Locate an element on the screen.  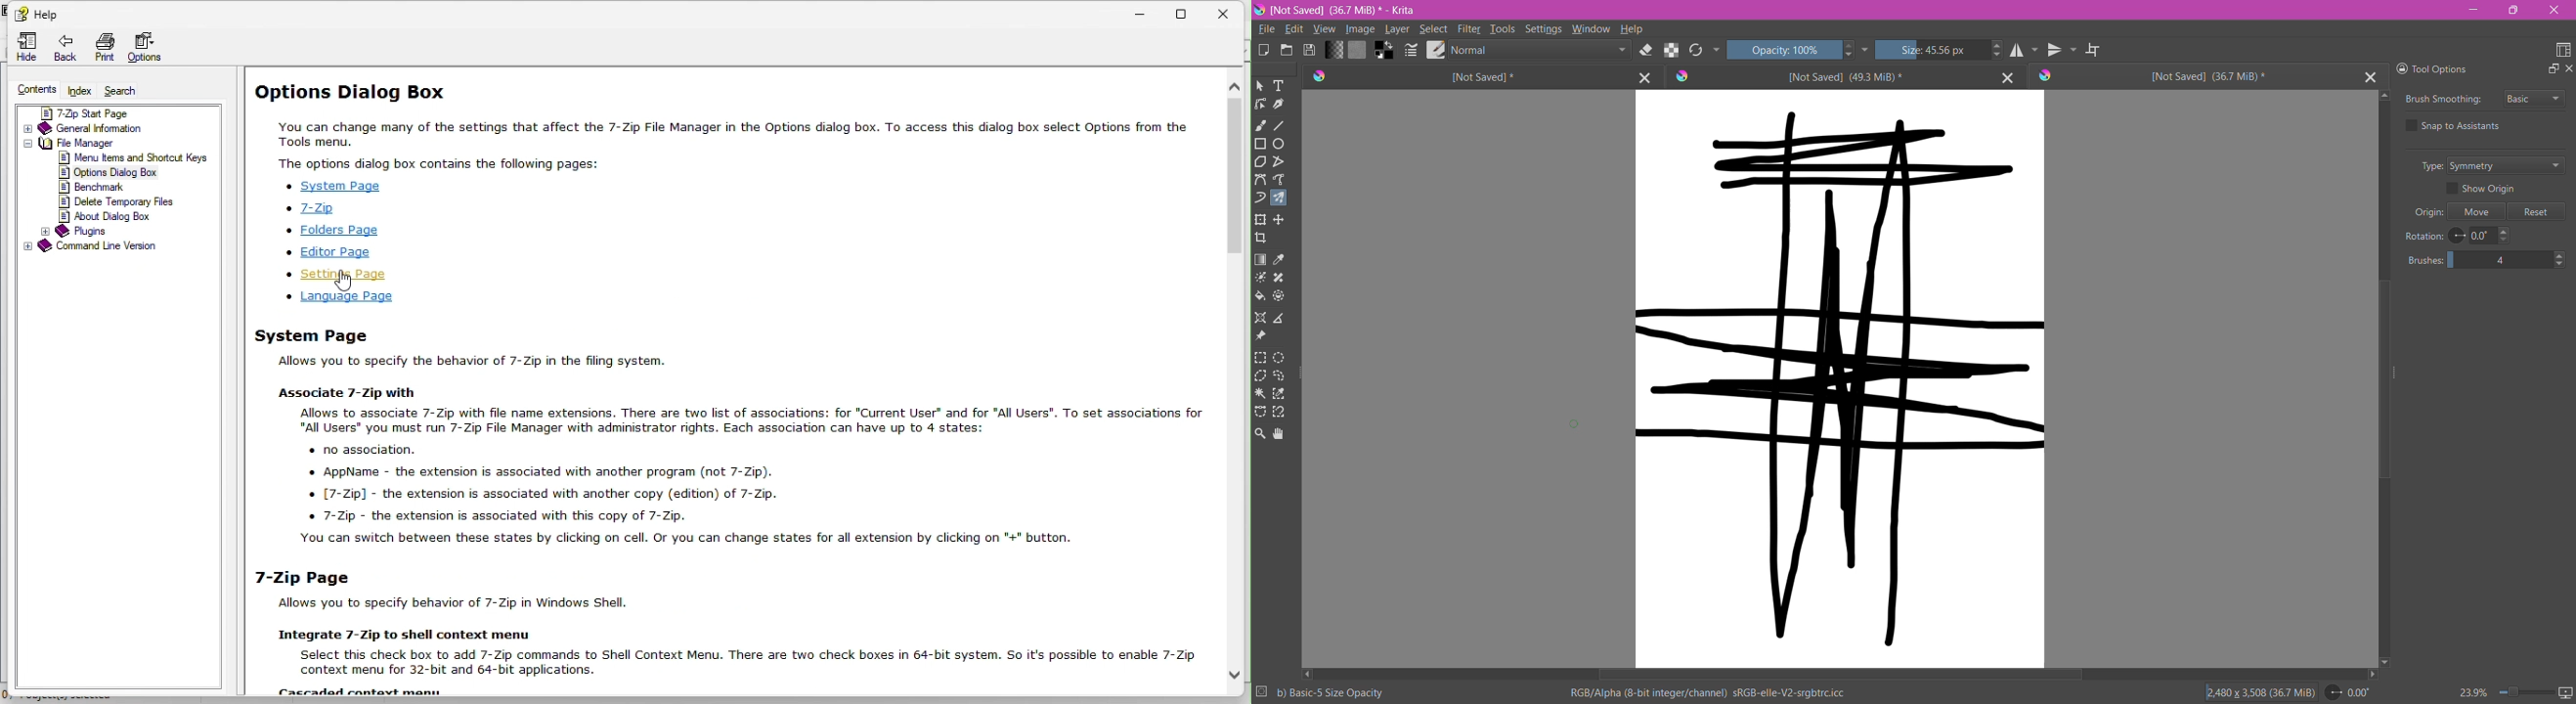
plugins is located at coordinates (89, 231).